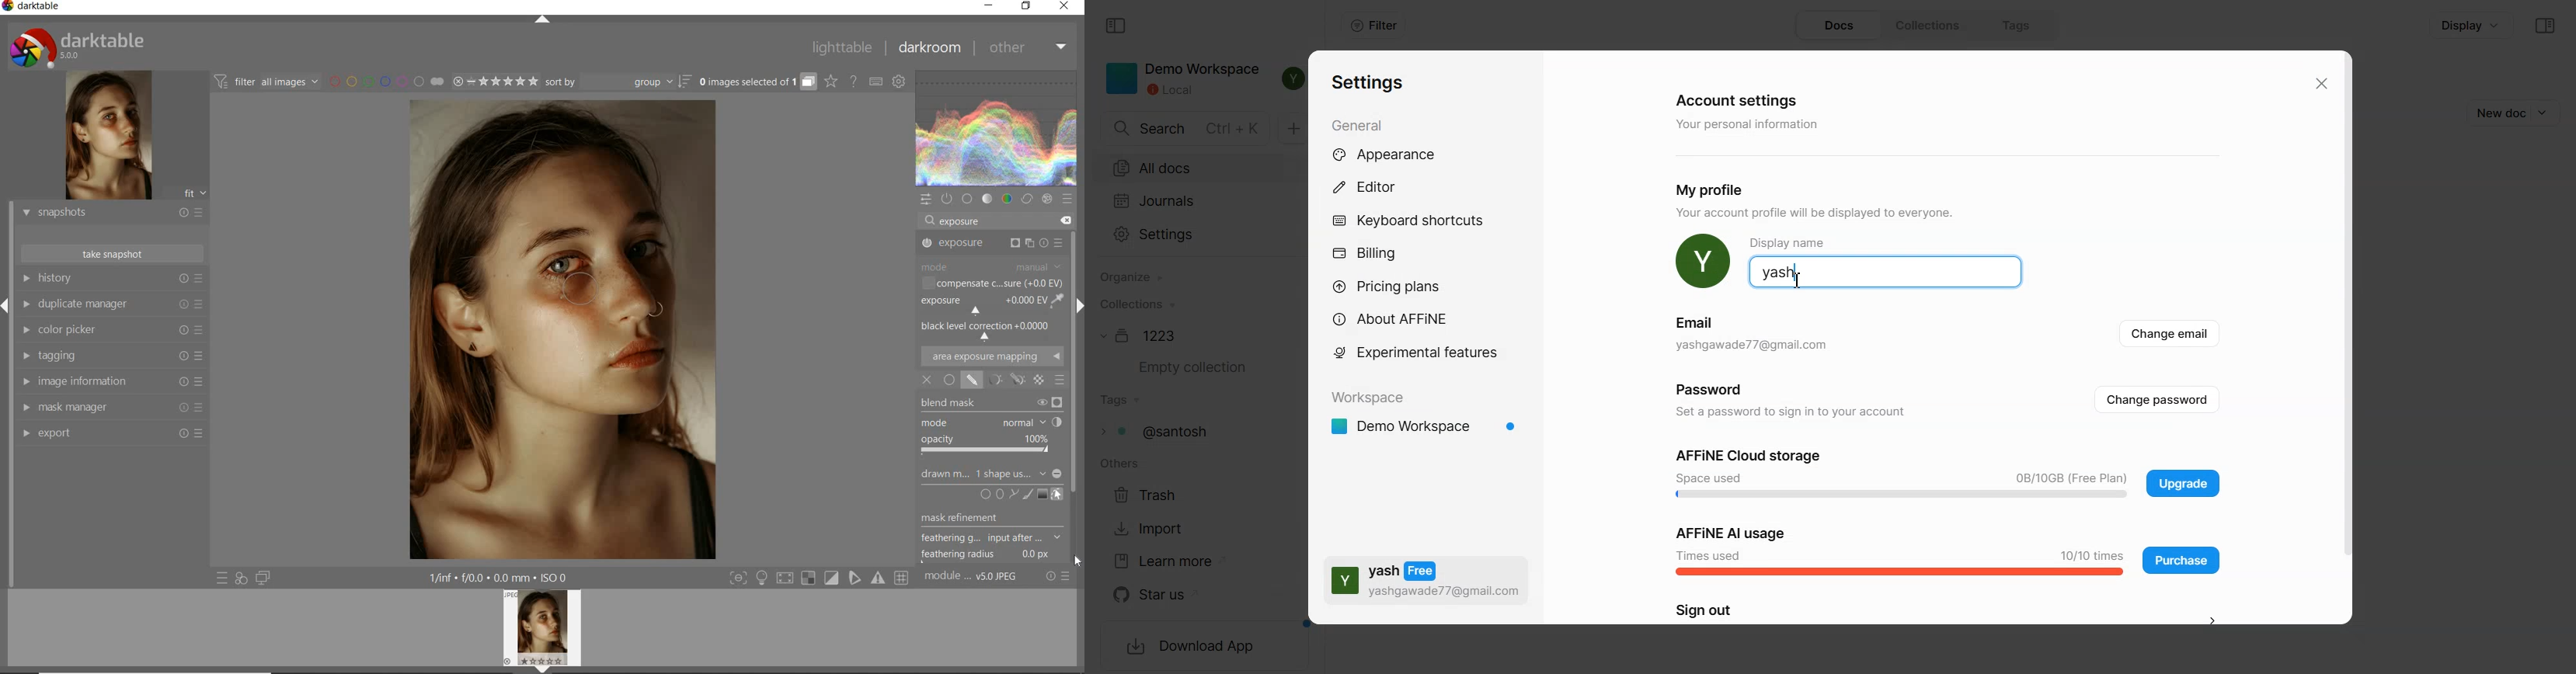  I want to click on color picker, so click(111, 331).